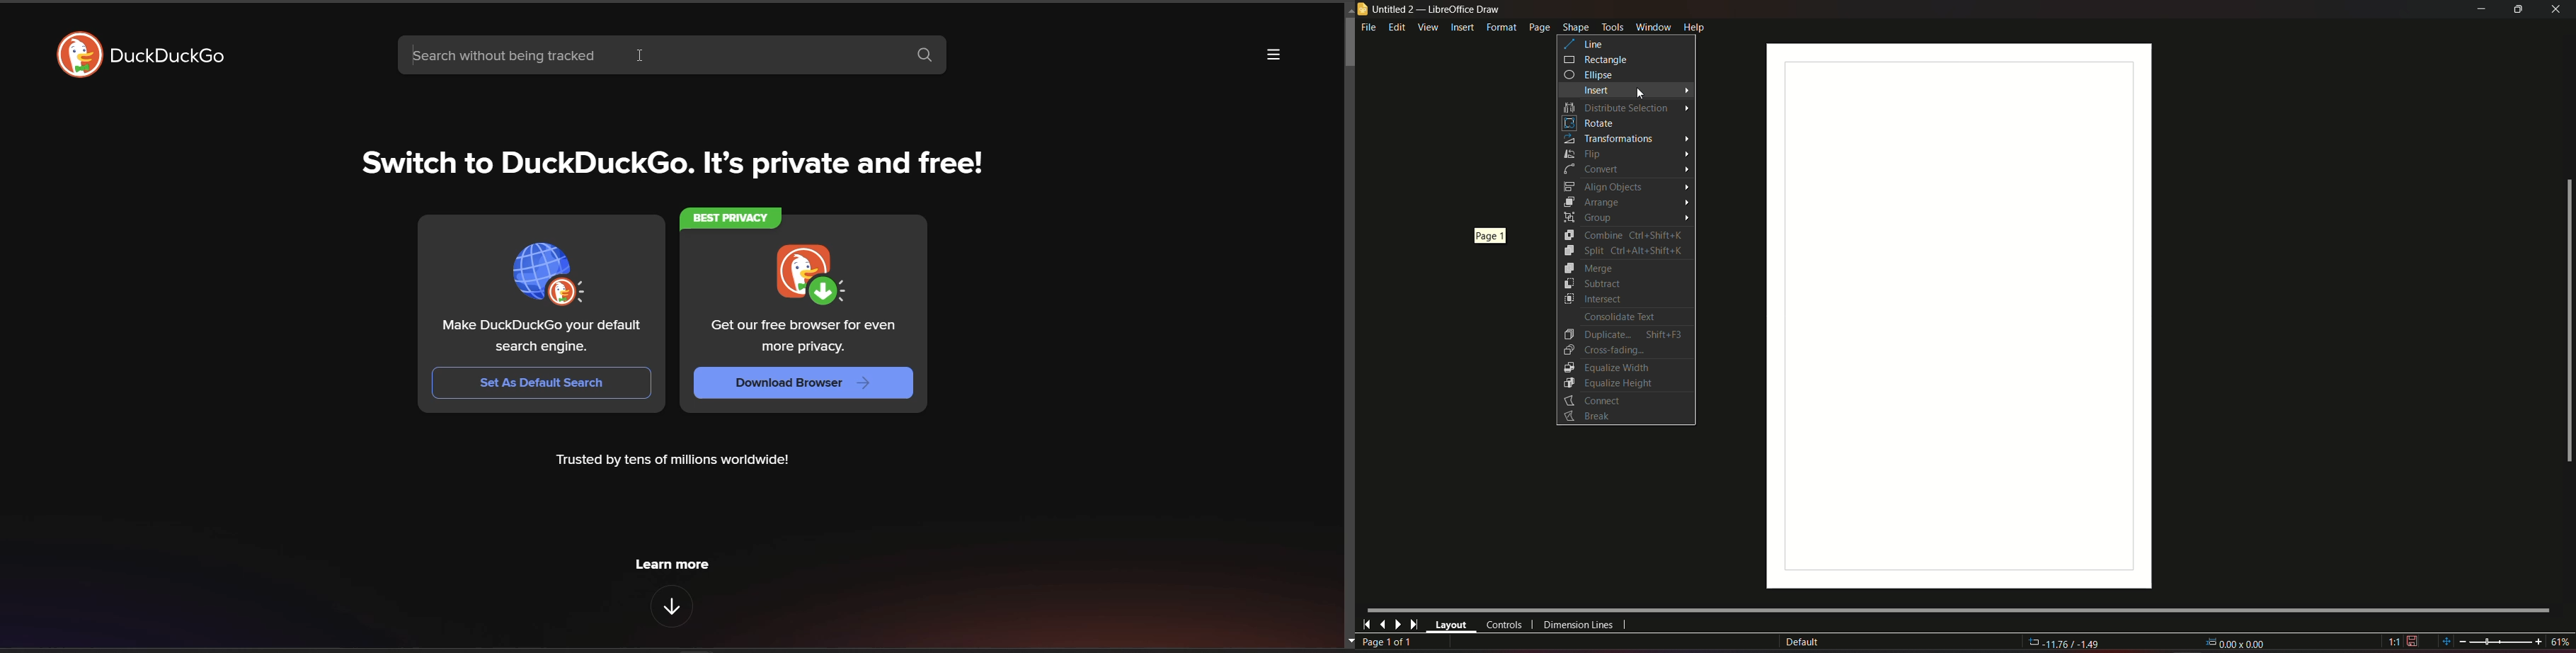  I want to click on close, so click(2557, 9).